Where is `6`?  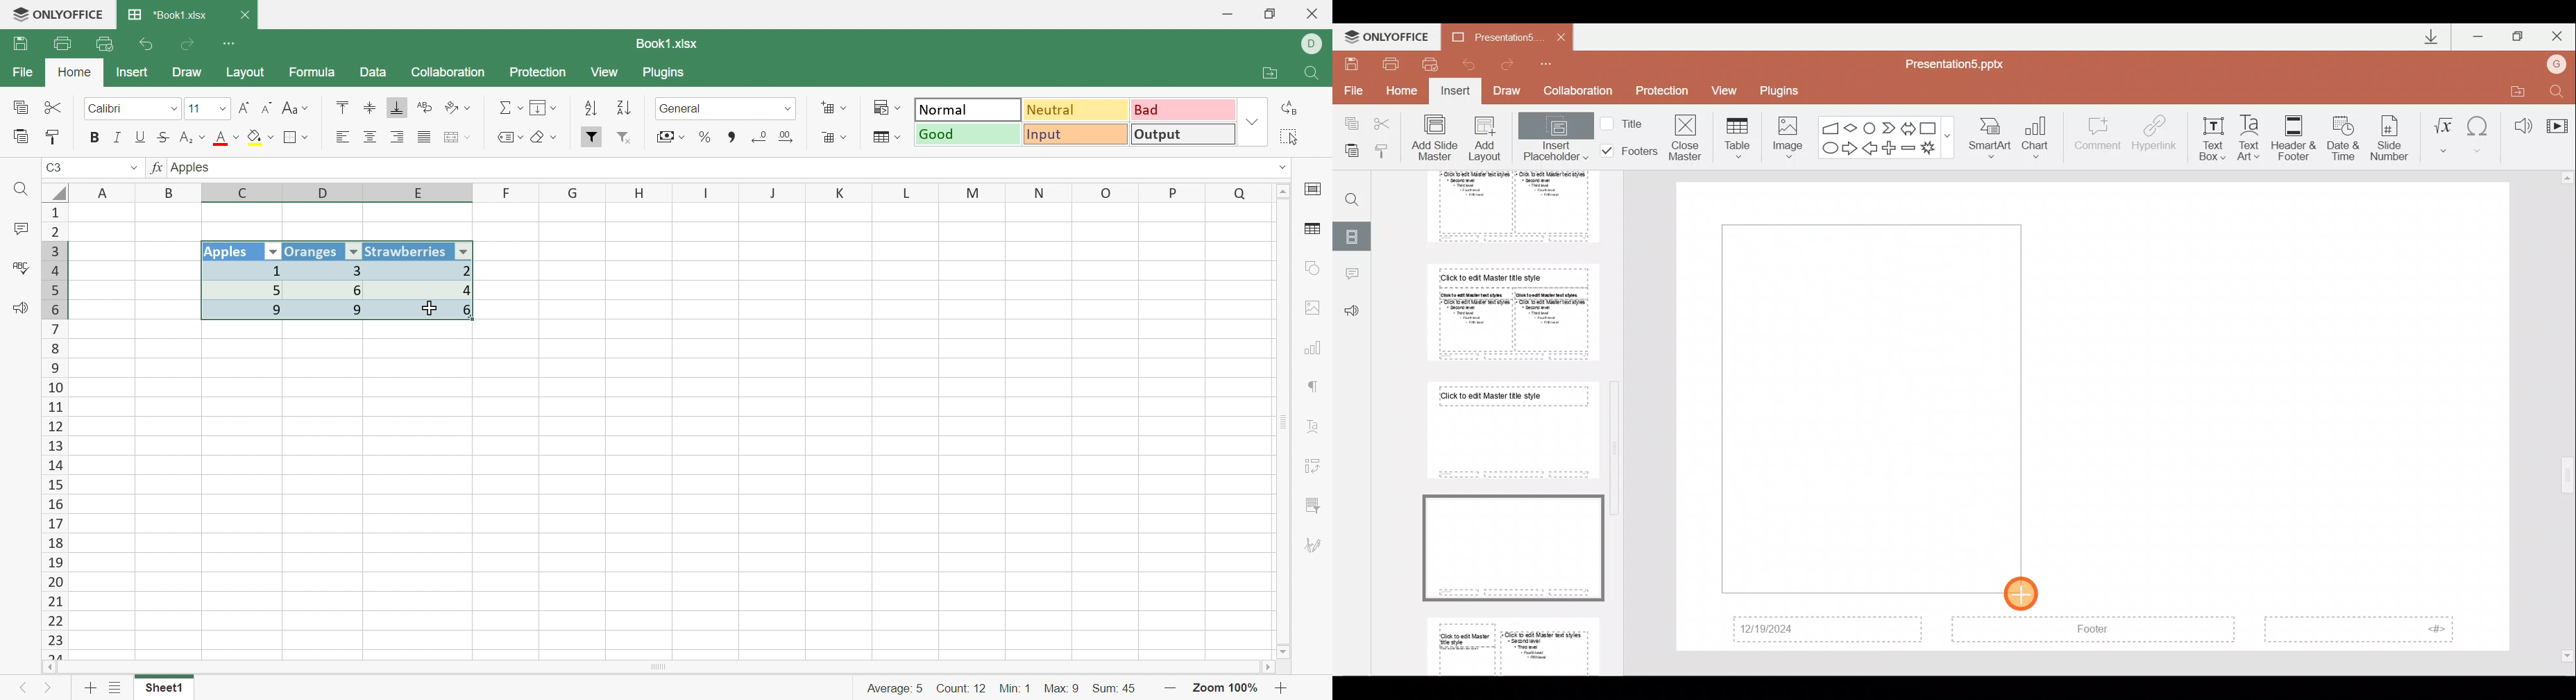
6 is located at coordinates (427, 315).